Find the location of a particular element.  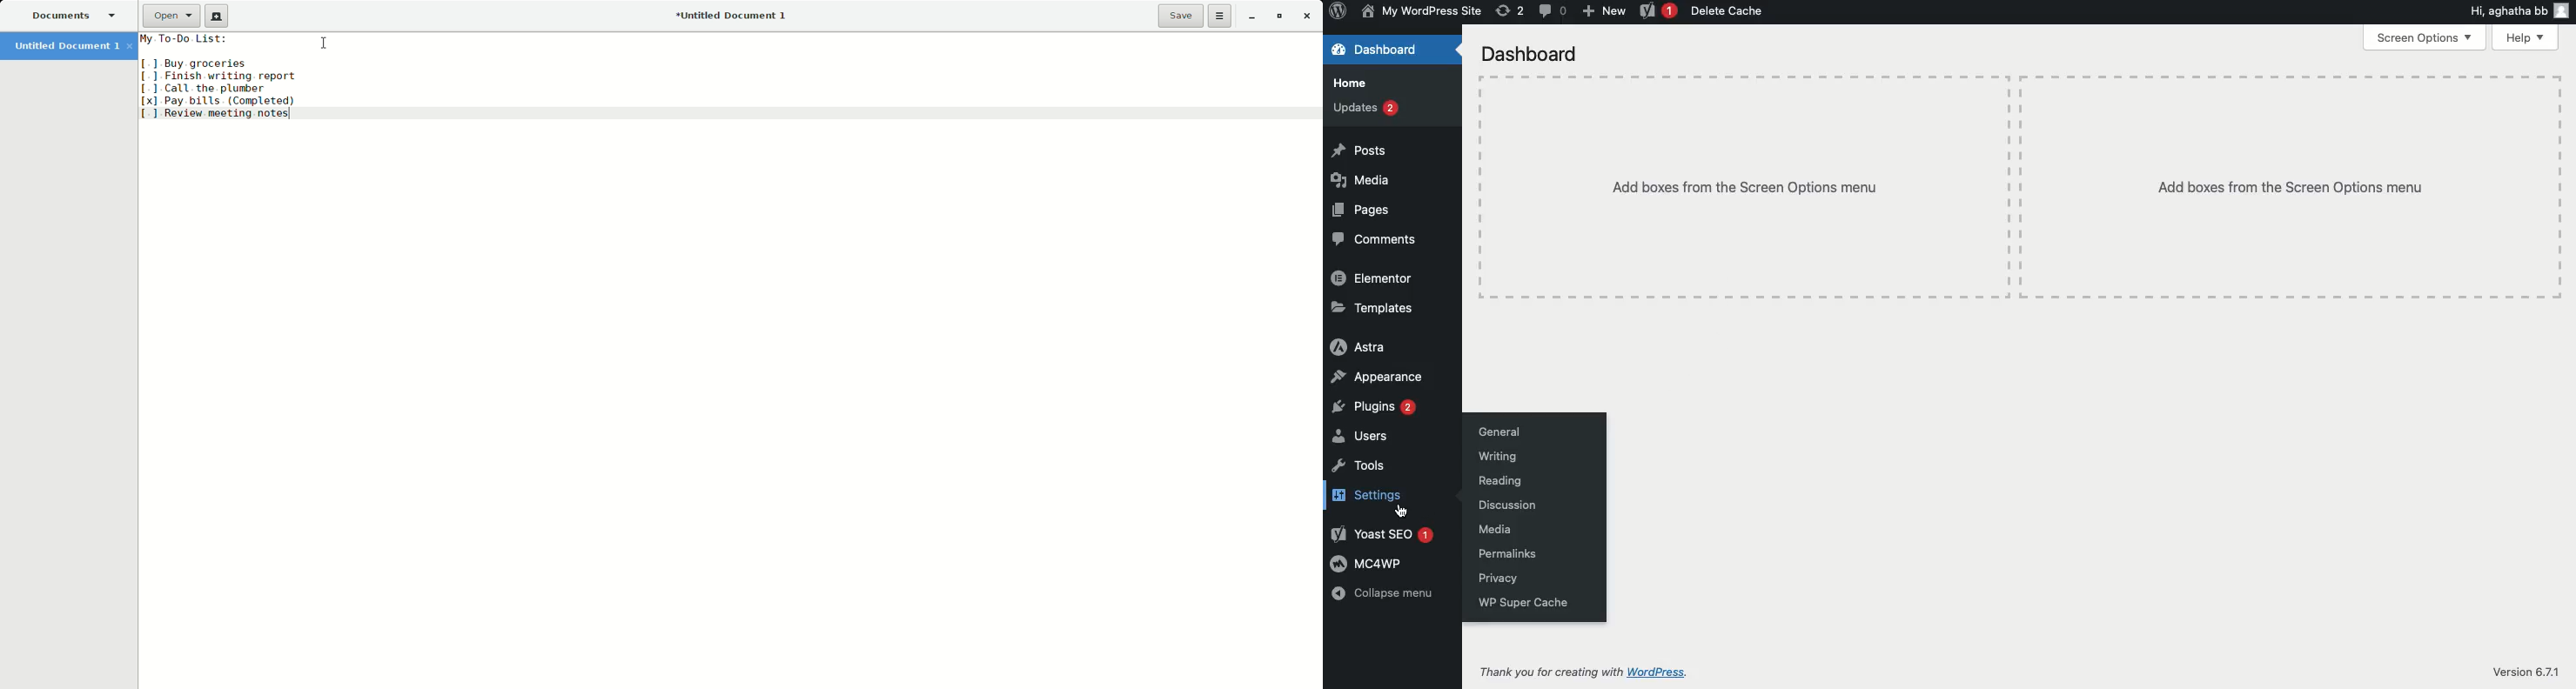

Delete cache is located at coordinates (1728, 12).